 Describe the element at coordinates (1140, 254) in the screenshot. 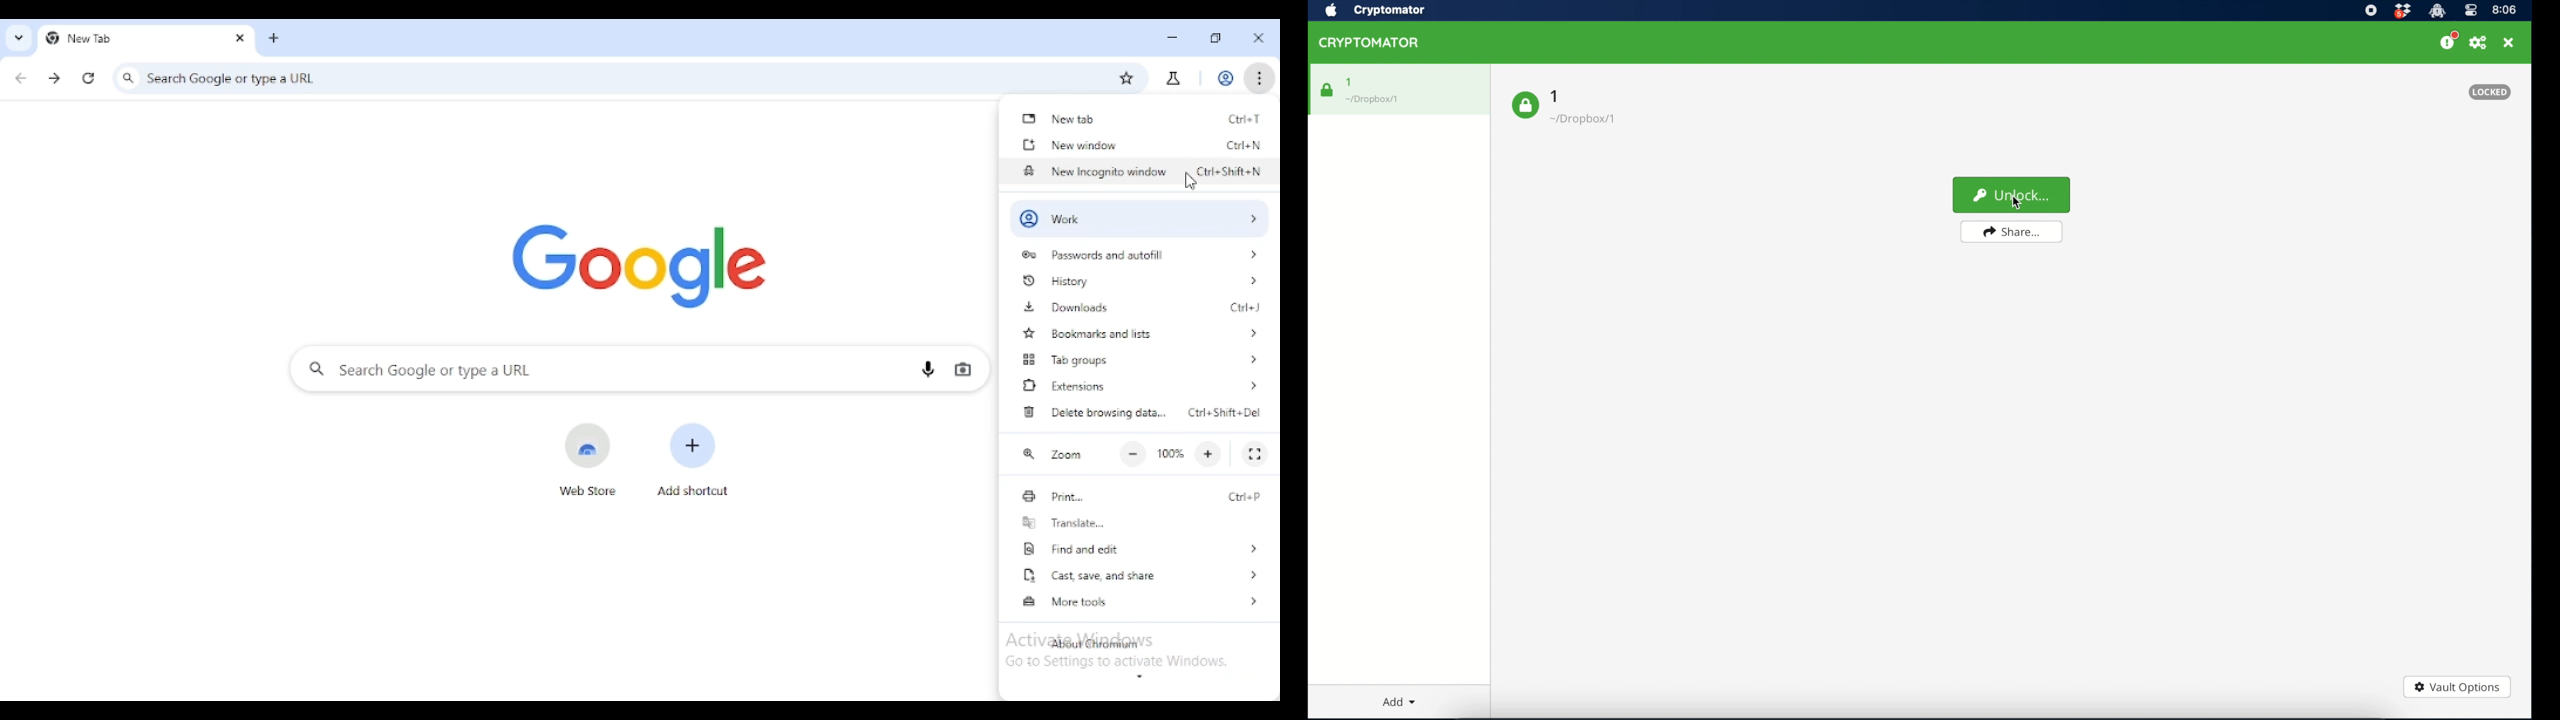

I see `passwords and autofill` at that location.